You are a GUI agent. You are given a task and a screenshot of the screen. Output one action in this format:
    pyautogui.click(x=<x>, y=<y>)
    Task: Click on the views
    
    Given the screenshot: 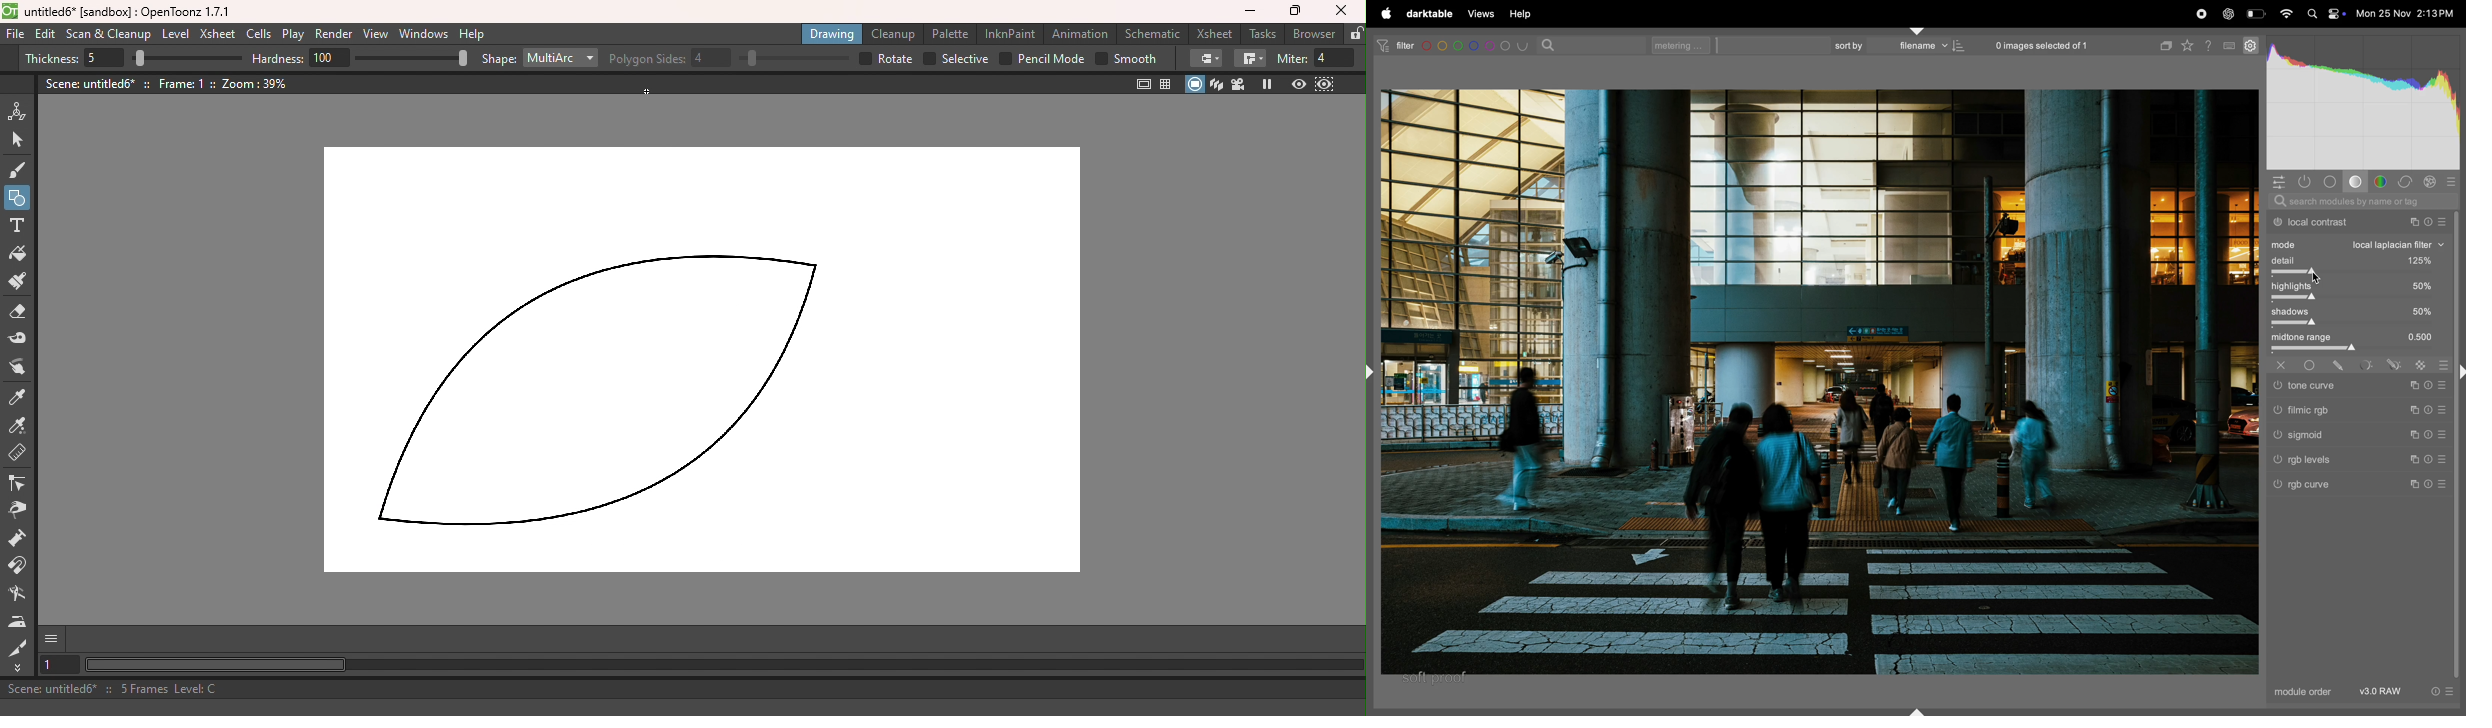 What is the action you would take?
    pyautogui.click(x=1479, y=14)
    